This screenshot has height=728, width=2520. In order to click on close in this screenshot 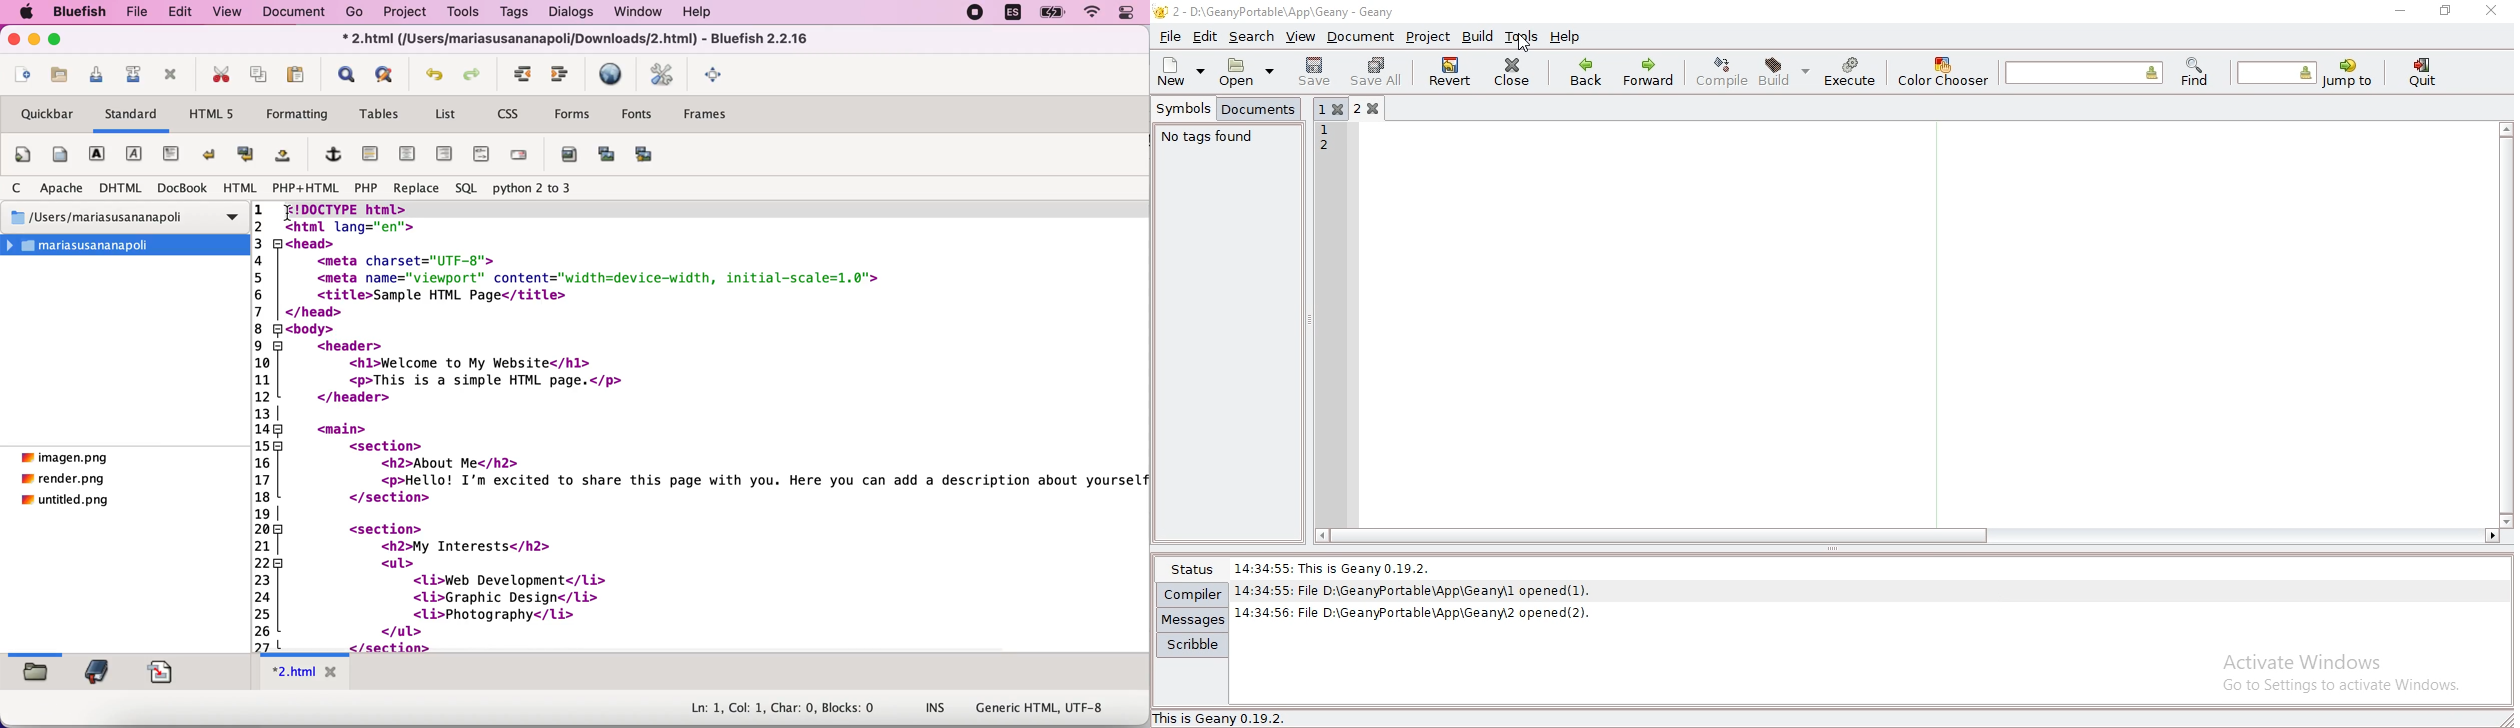, I will do `click(14, 41)`.